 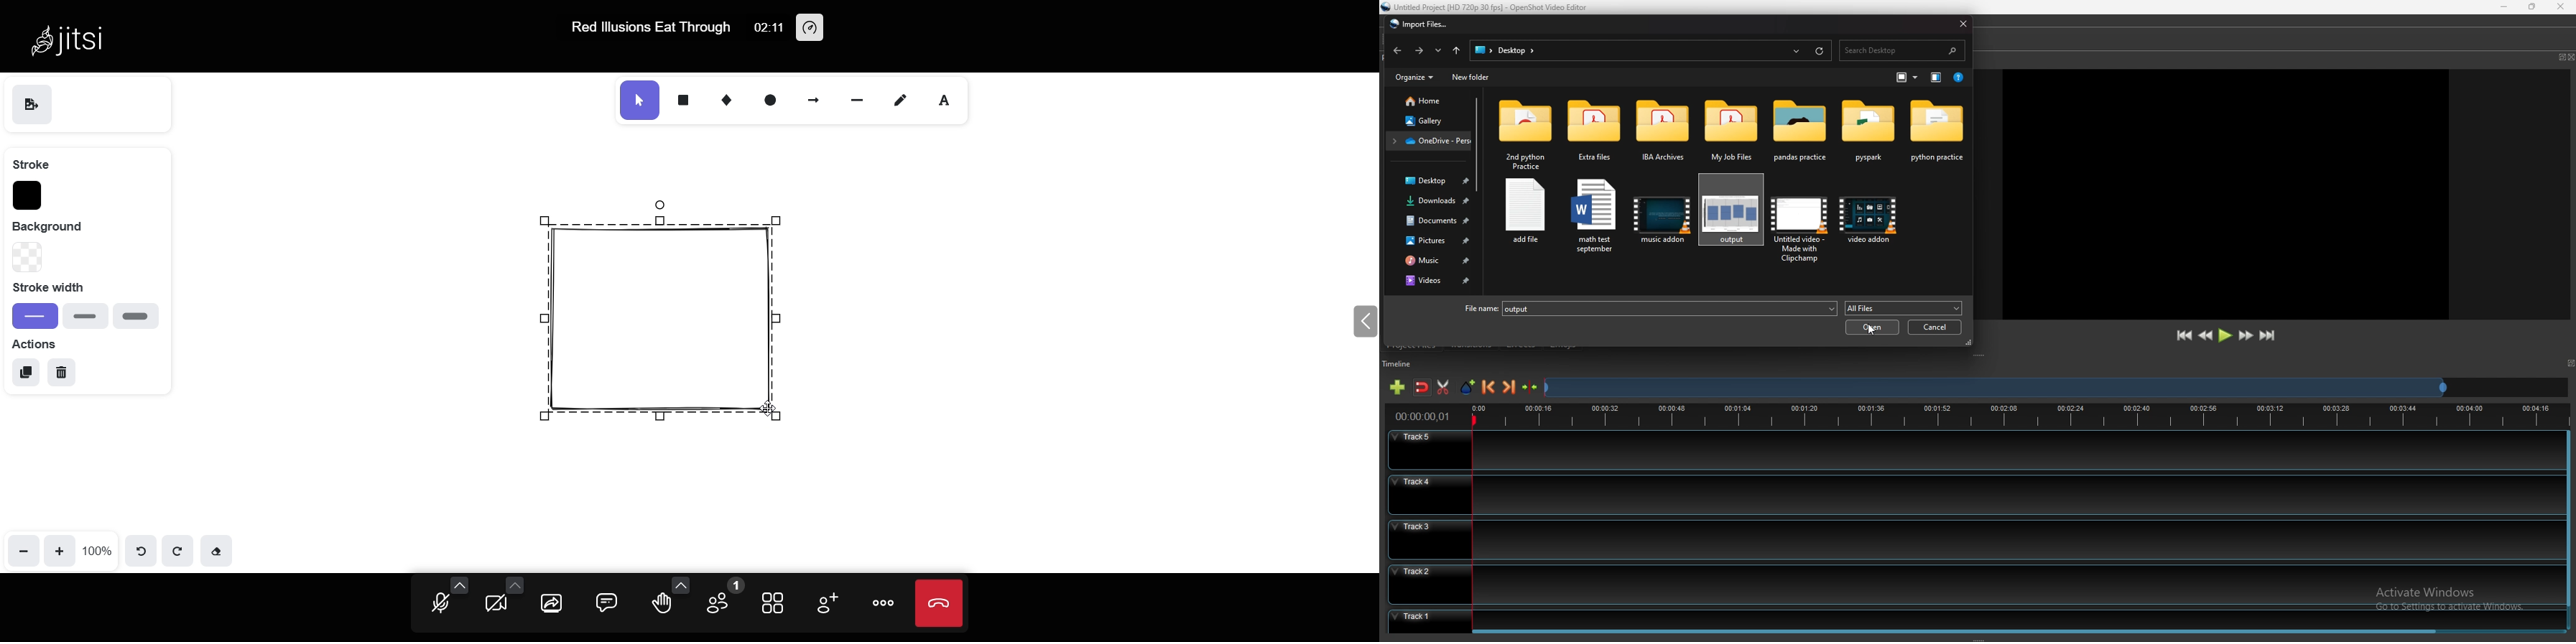 I want to click on pictures, so click(x=1433, y=240).